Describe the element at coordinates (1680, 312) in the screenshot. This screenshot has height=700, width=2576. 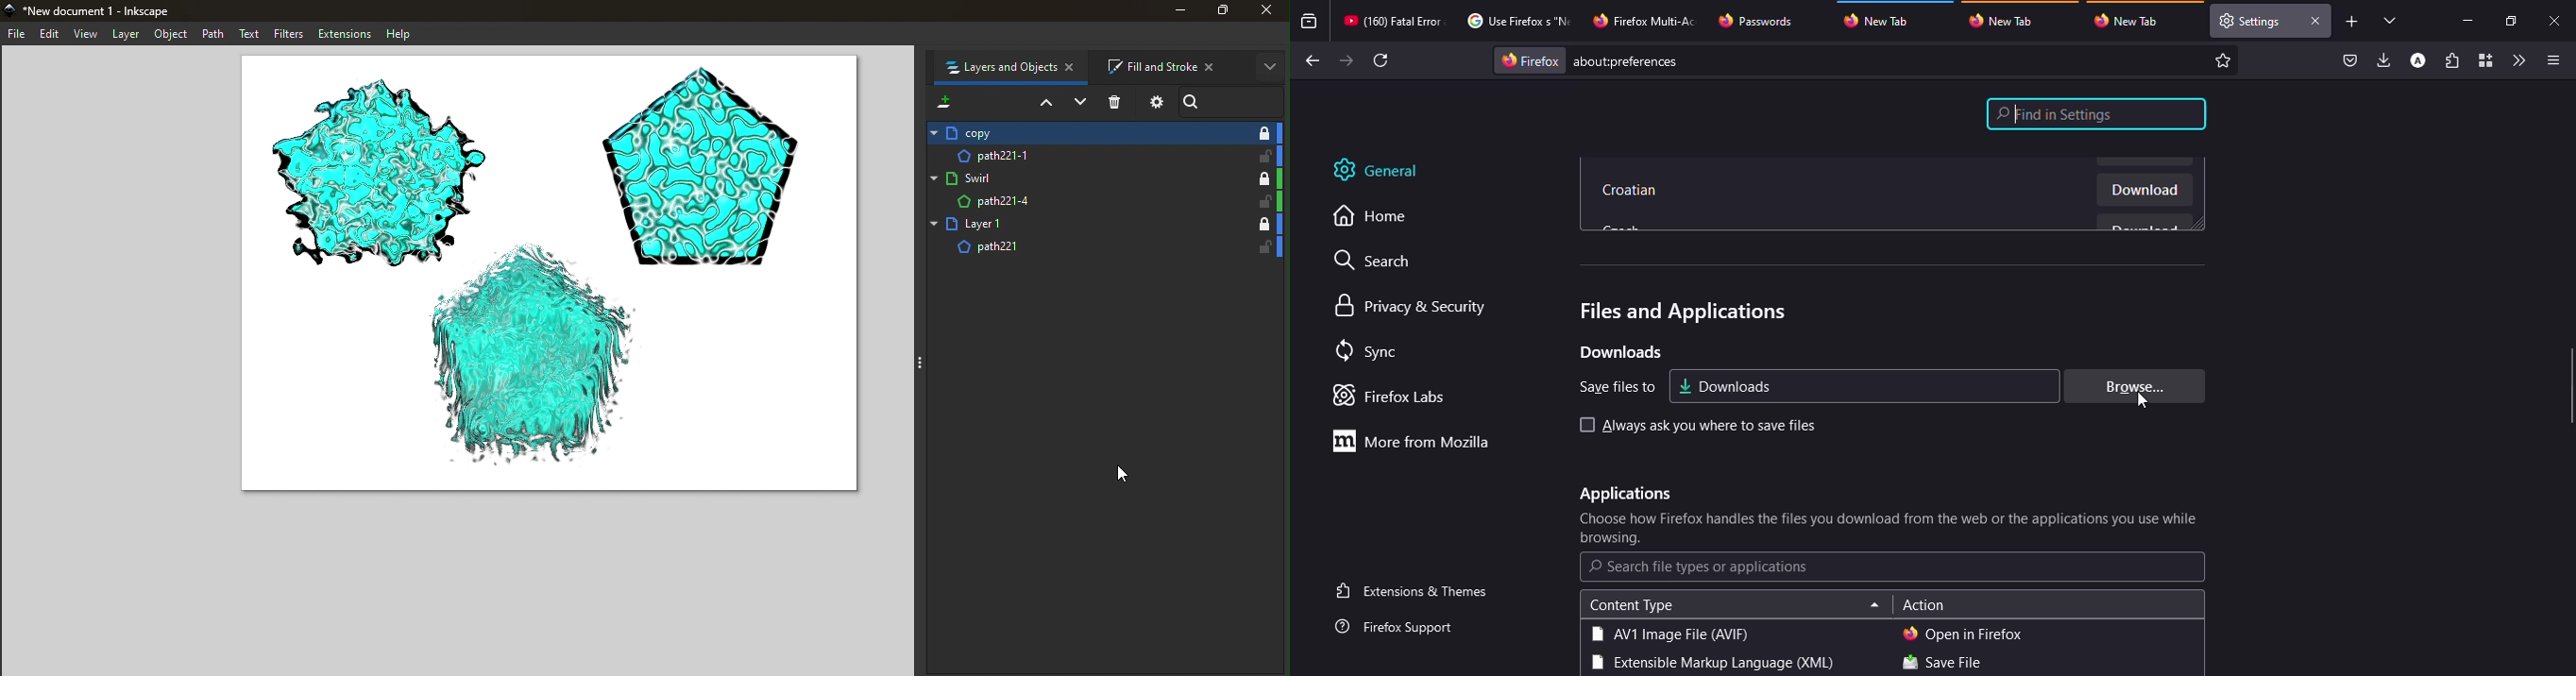
I see `files & applications` at that location.